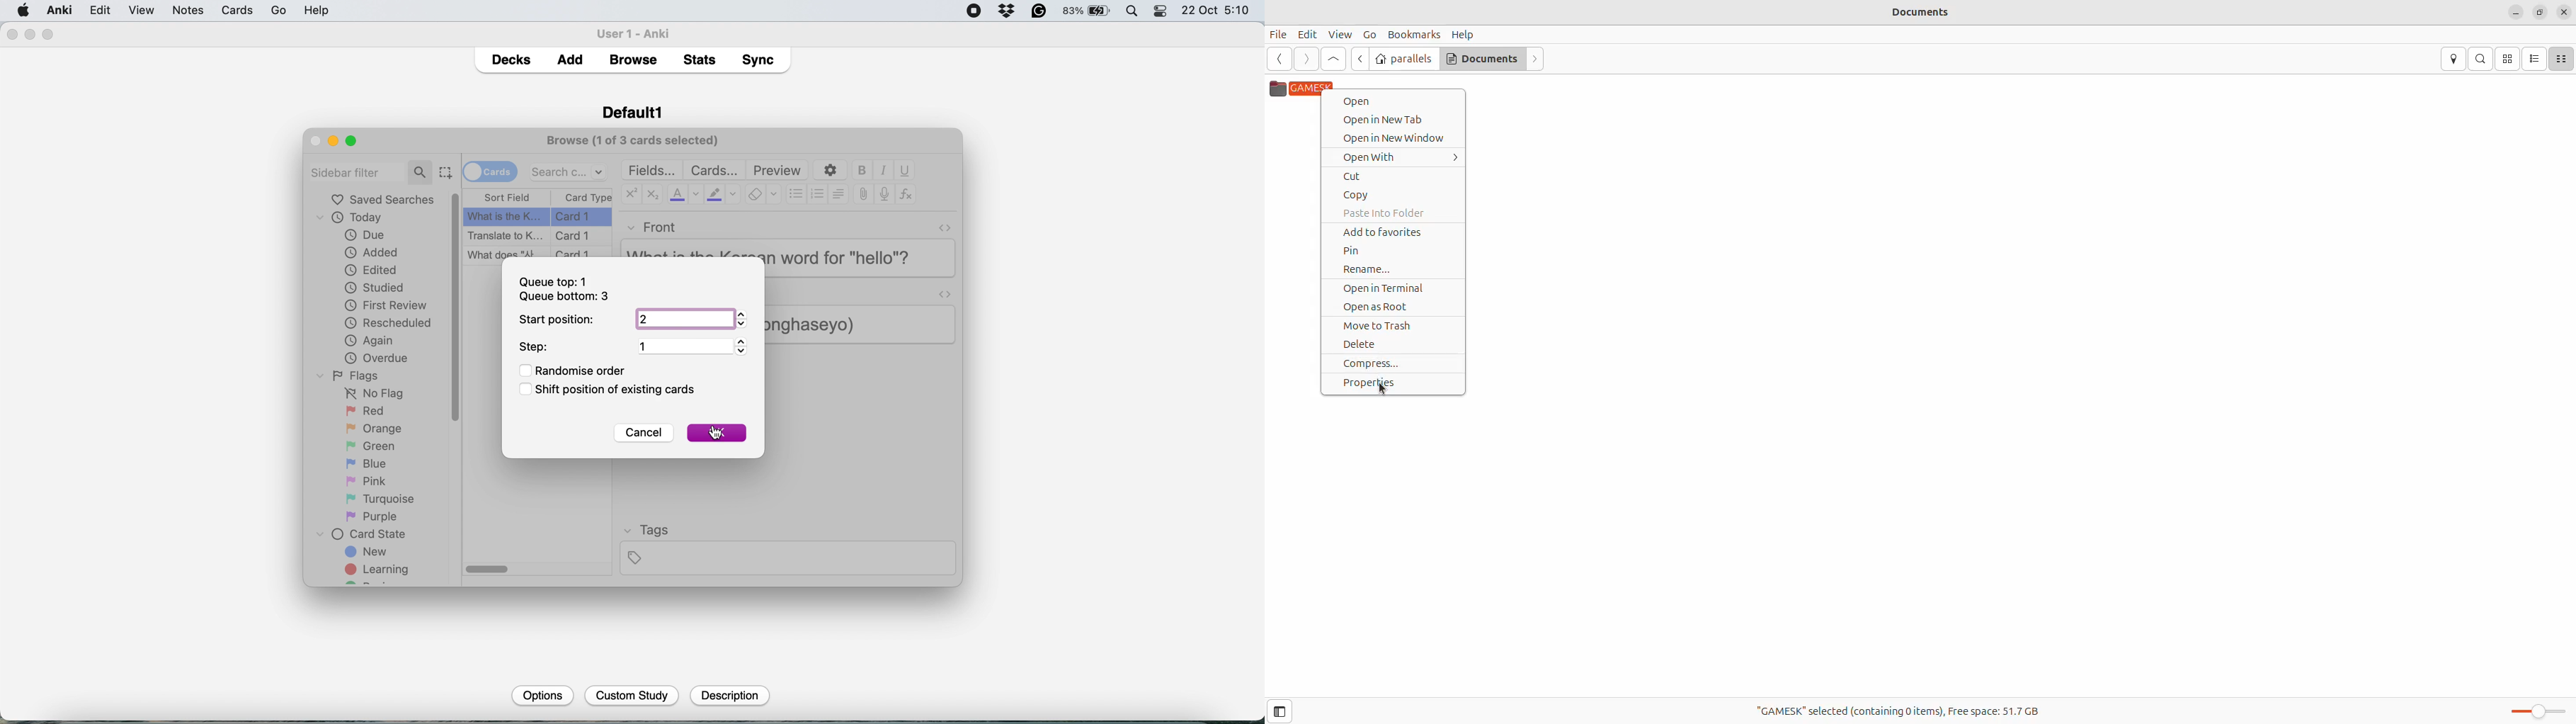 Image resolution: width=2576 pixels, height=728 pixels. Describe the element at coordinates (367, 412) in the screenshot. I see `red` at that location.